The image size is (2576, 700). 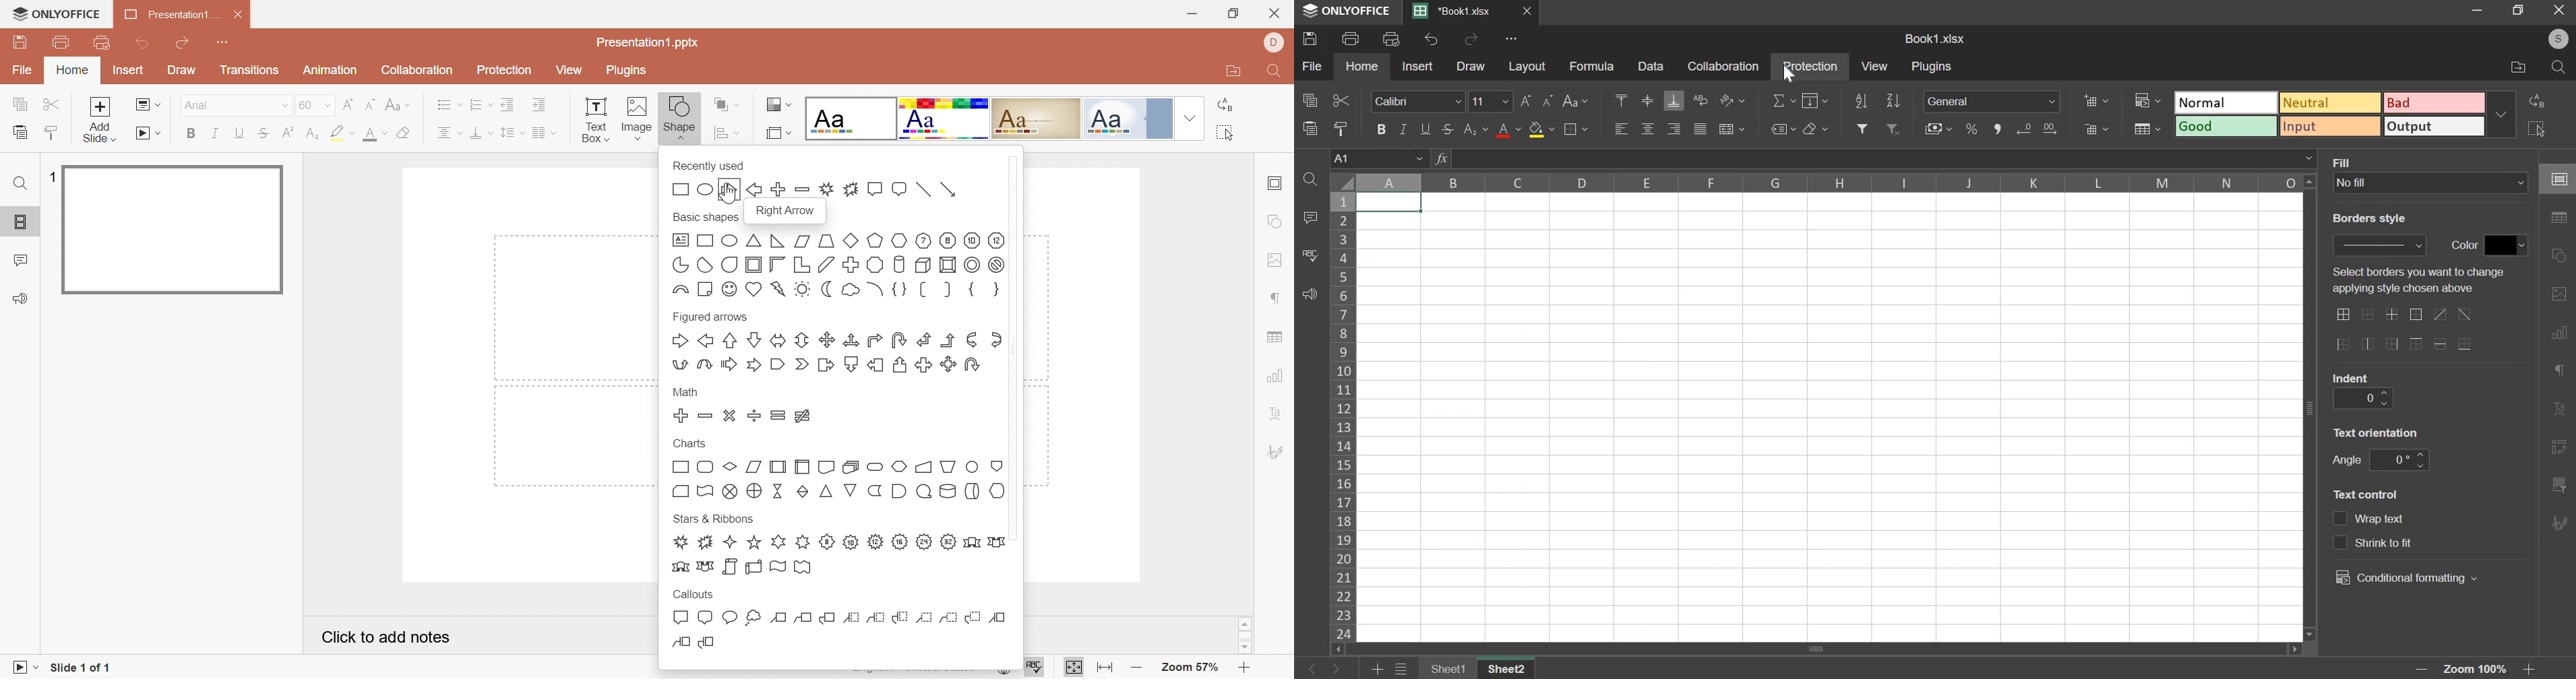 I want to click on protection, so click(x=1810, y=68).